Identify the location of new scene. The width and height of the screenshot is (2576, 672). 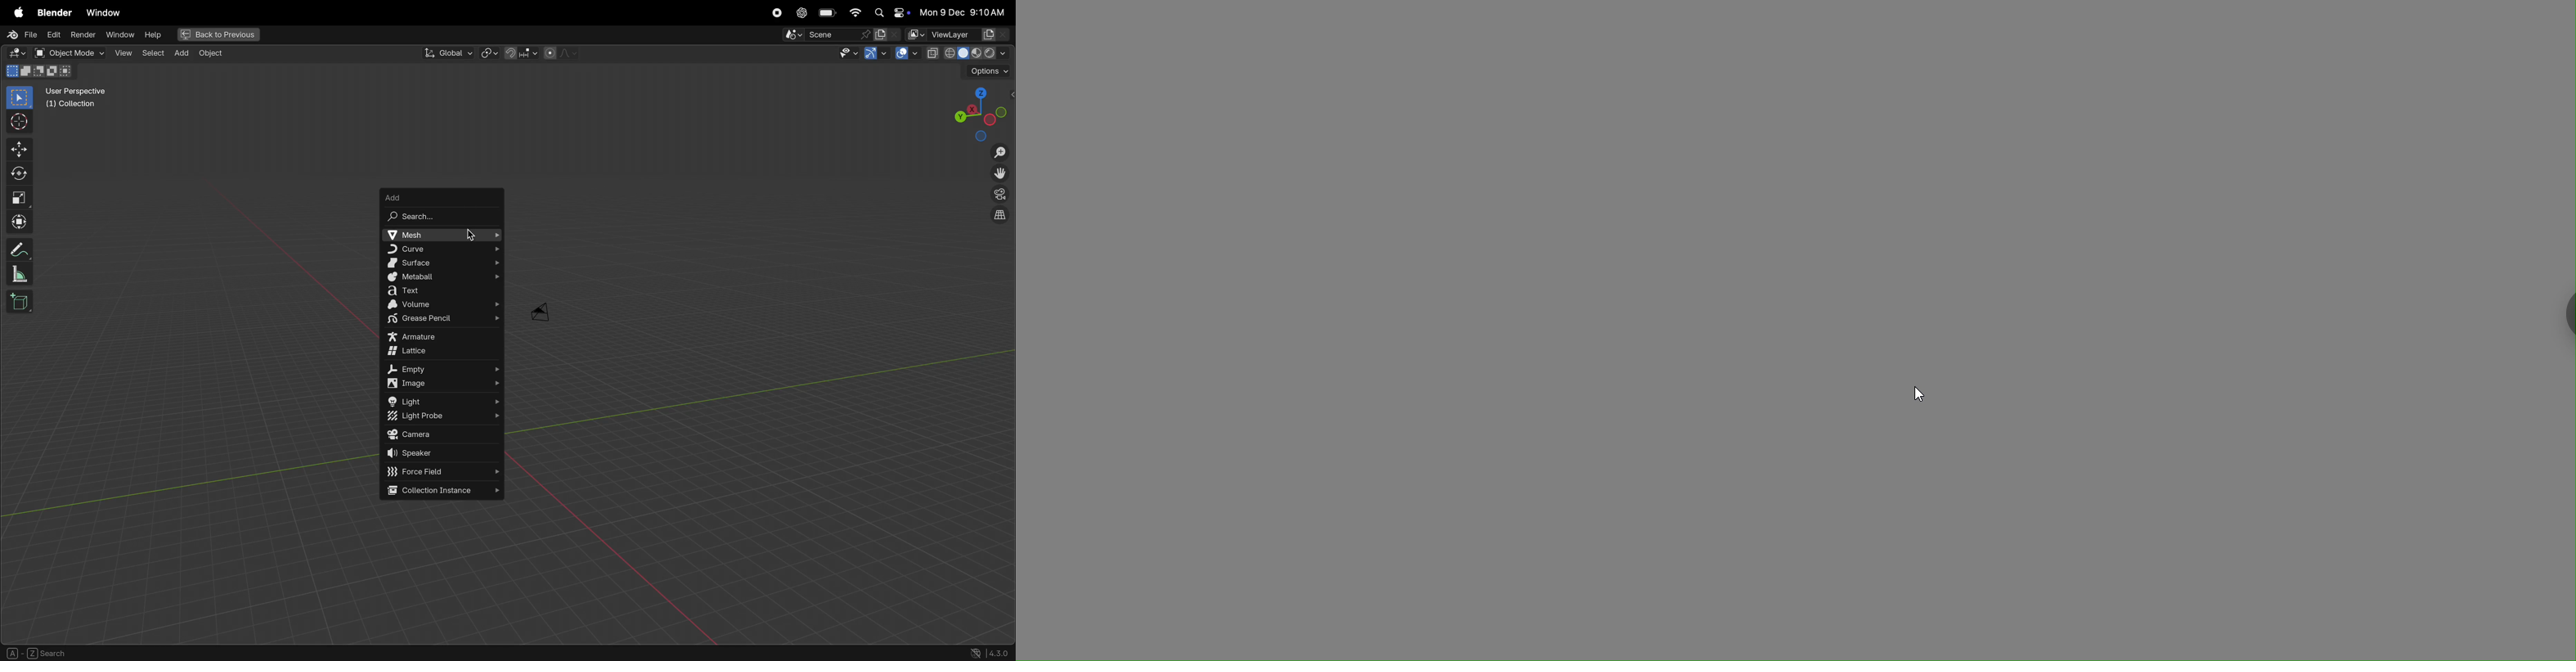
(887, 35).